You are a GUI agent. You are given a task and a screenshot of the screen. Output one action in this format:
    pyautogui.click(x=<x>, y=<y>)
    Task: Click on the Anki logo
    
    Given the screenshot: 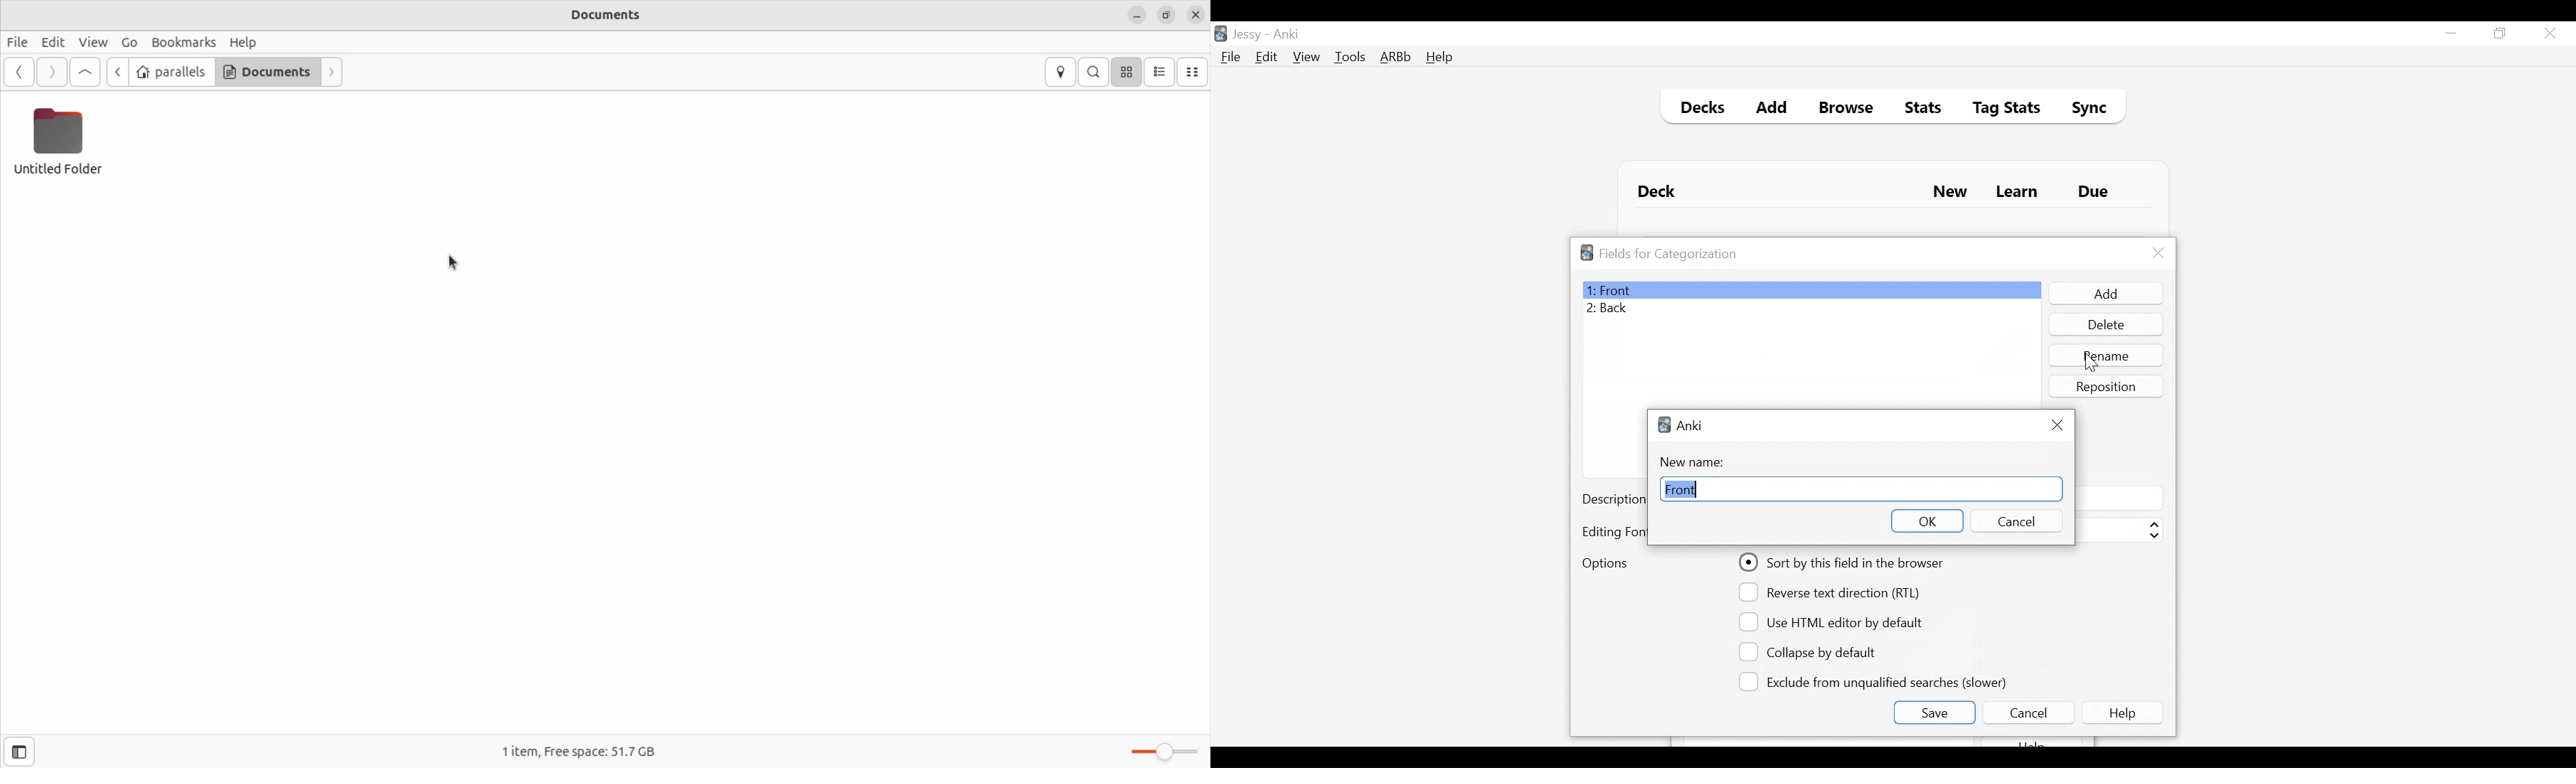 What is the action you would take?
    pyautogui.click(x=1664, y=425)
    